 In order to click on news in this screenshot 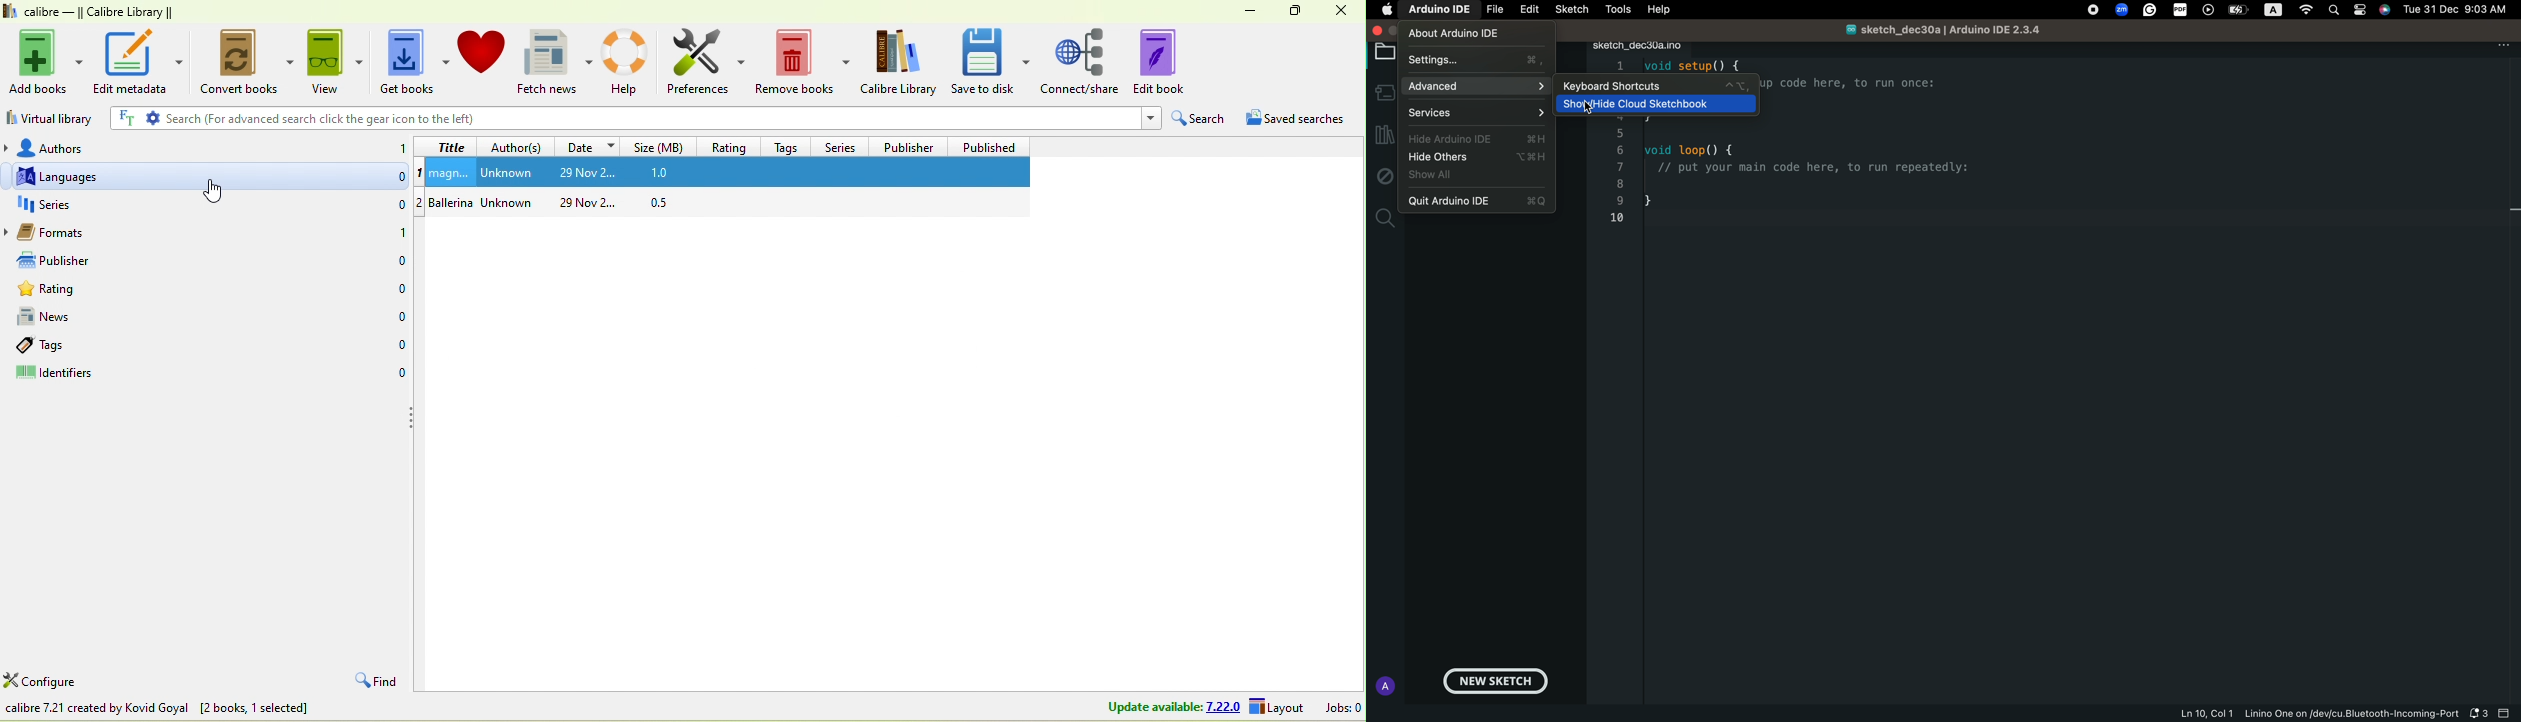, I will do `click(88, 320)`.